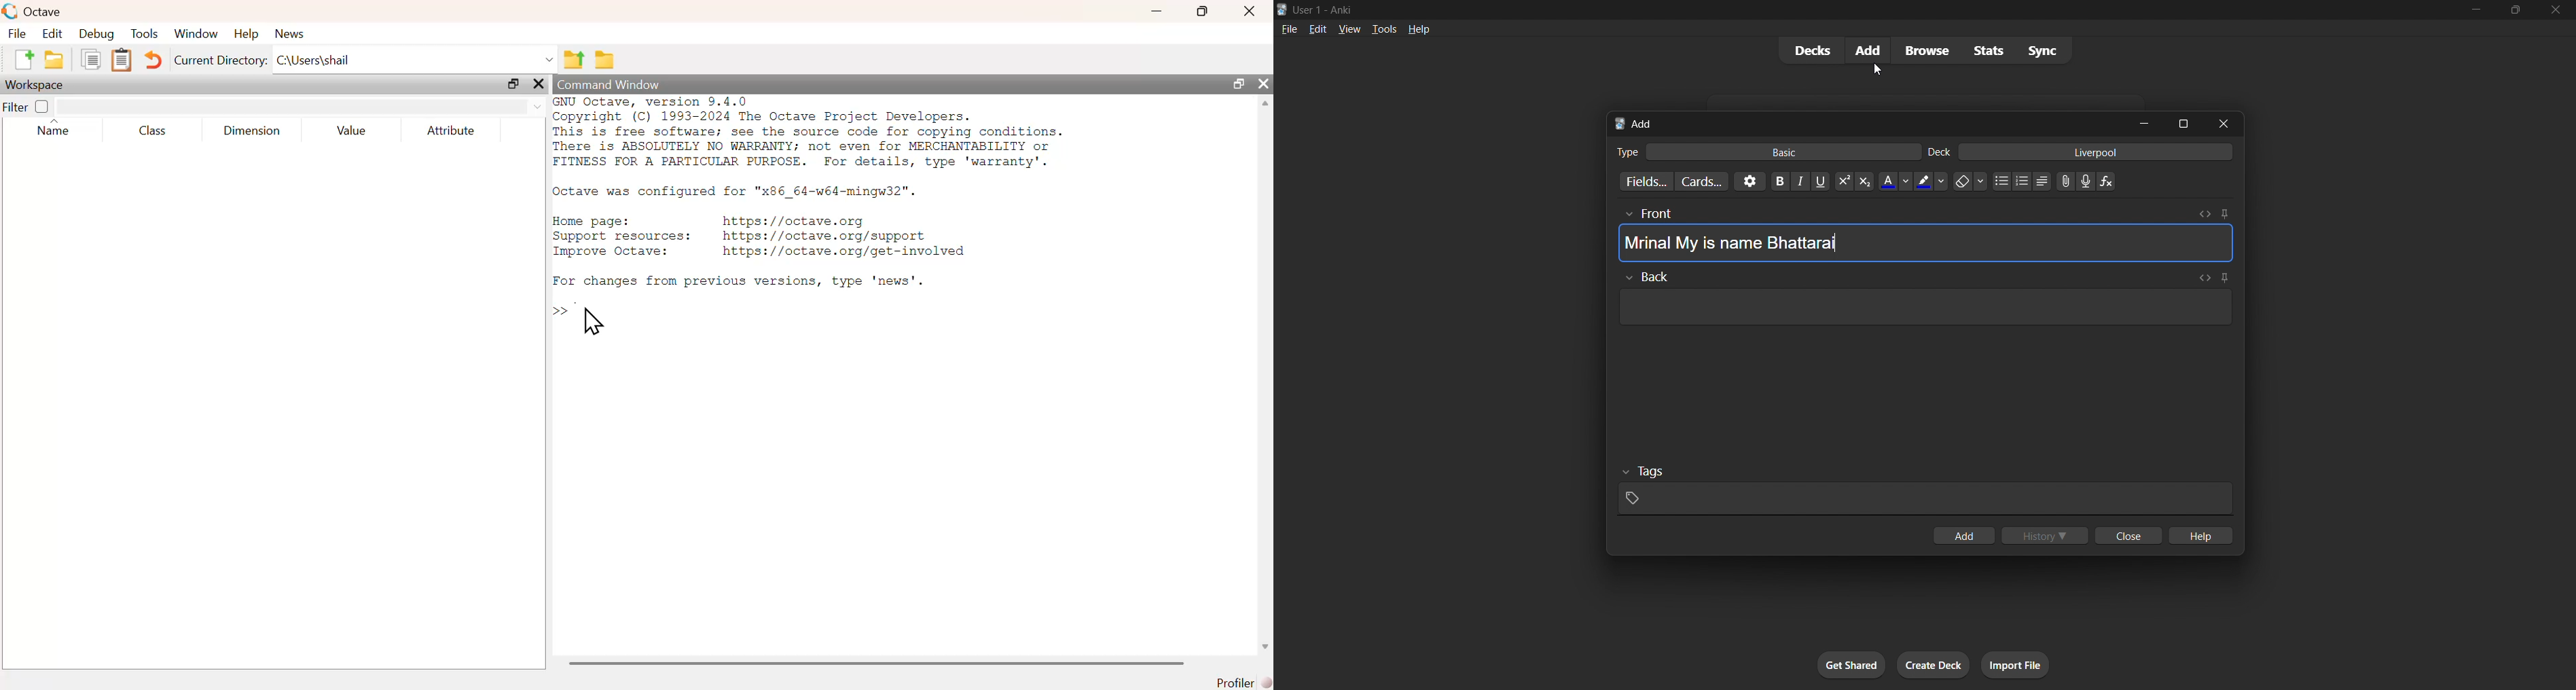 Image resolution: width=2576 pixels, height=700 pixels. What do you see at coordinates (1267, 378) in the screenshot?
I see `scrollbar` at bounding box center [1267, 378].